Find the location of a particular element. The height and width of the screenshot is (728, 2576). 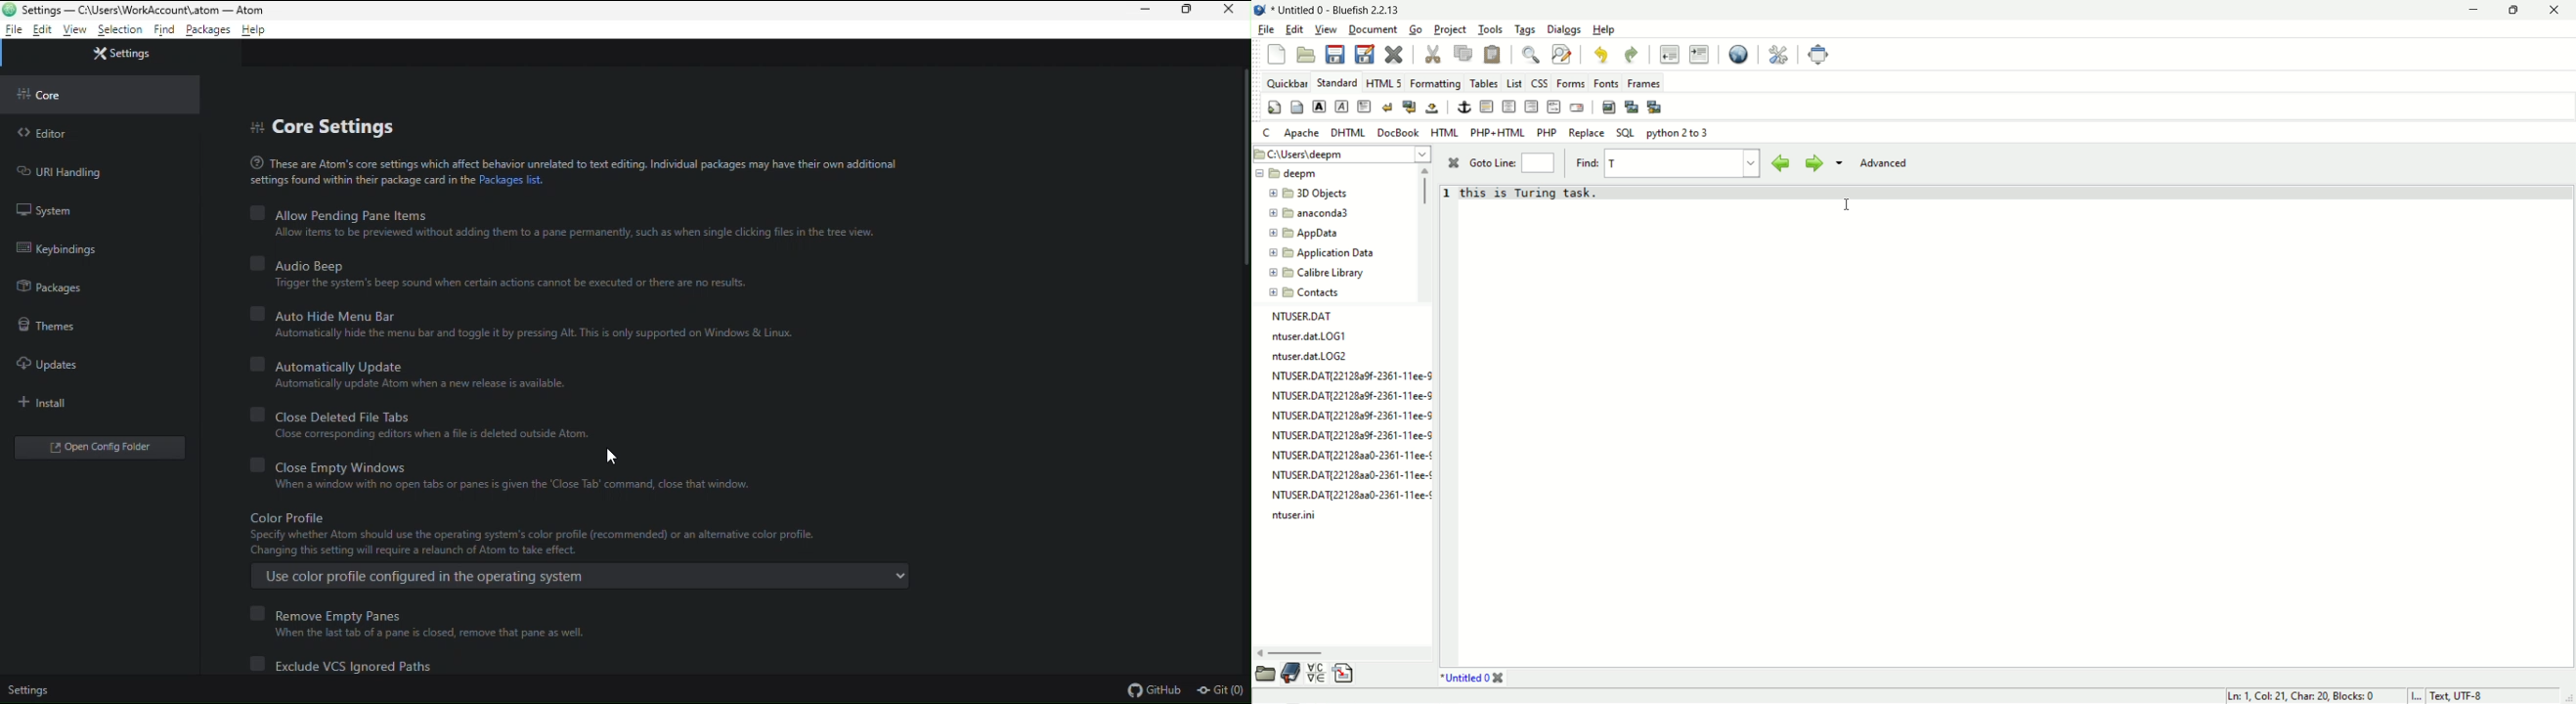

use color profile configured in the operating system is located at coordinates (576, 578).